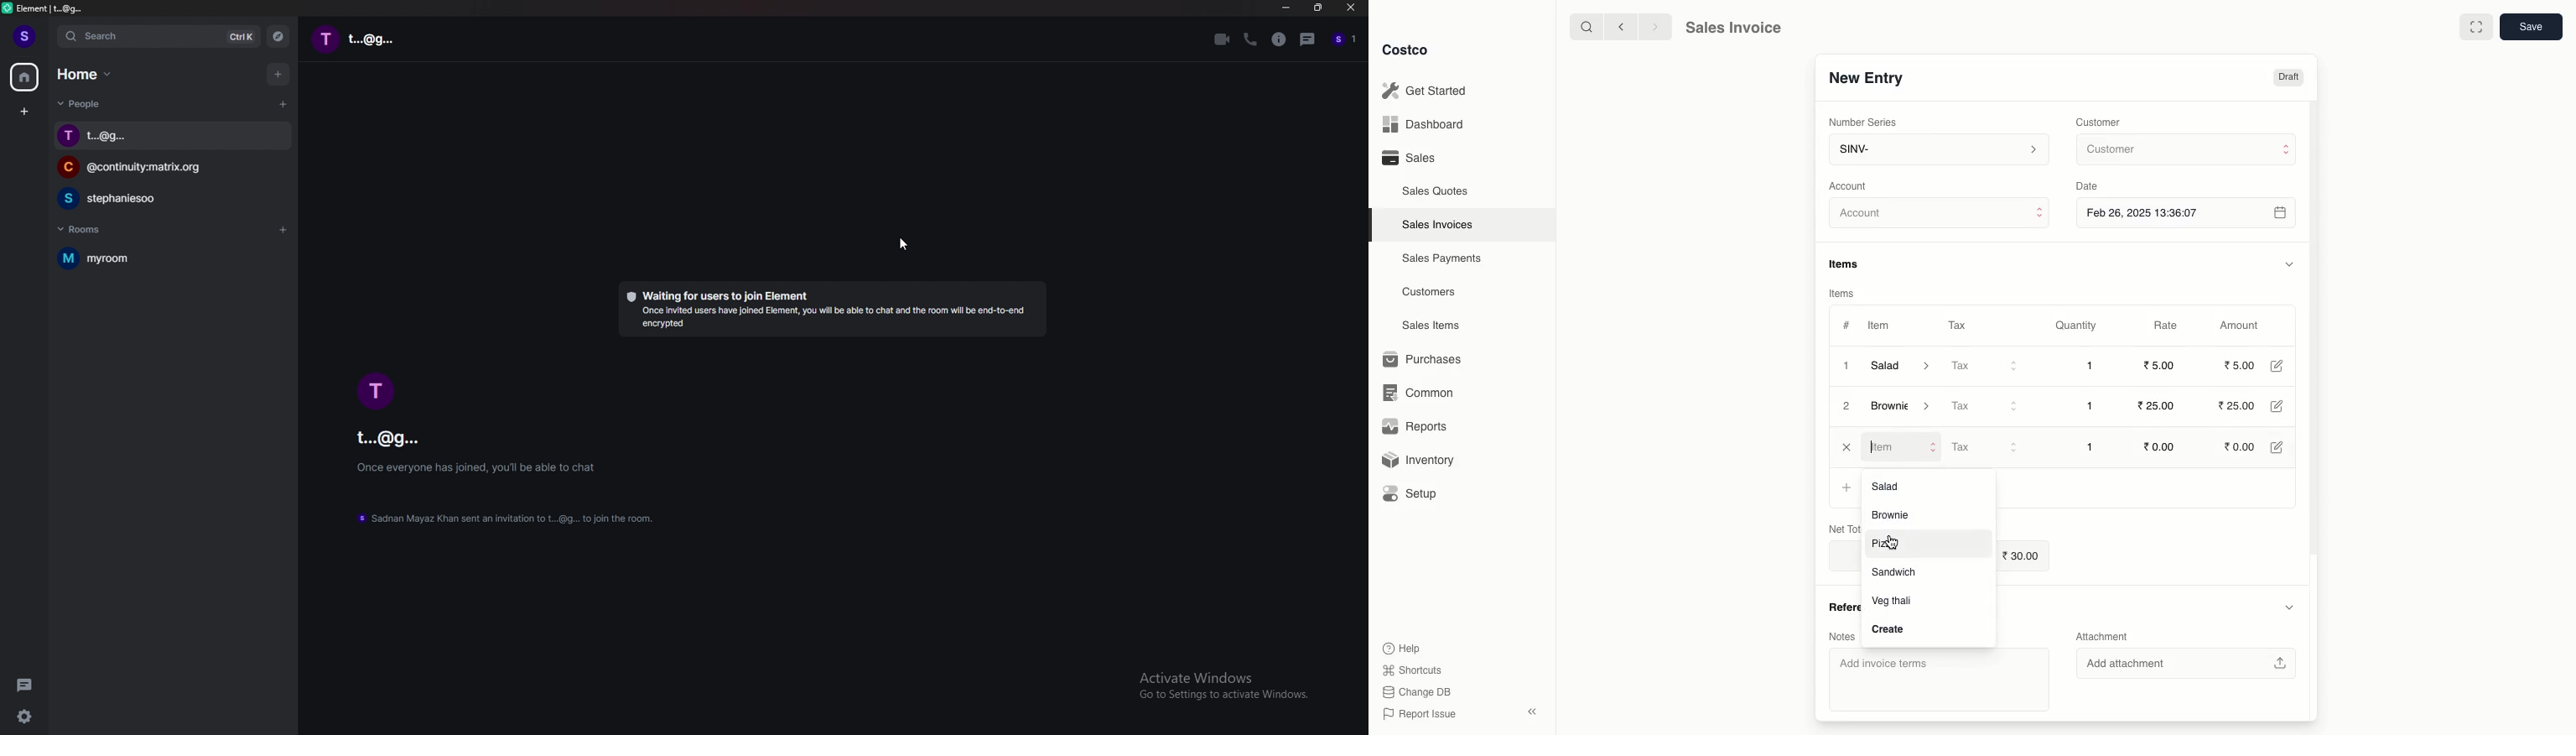 The image size is (2576, 756). I want to click on home, so click(88, 74).